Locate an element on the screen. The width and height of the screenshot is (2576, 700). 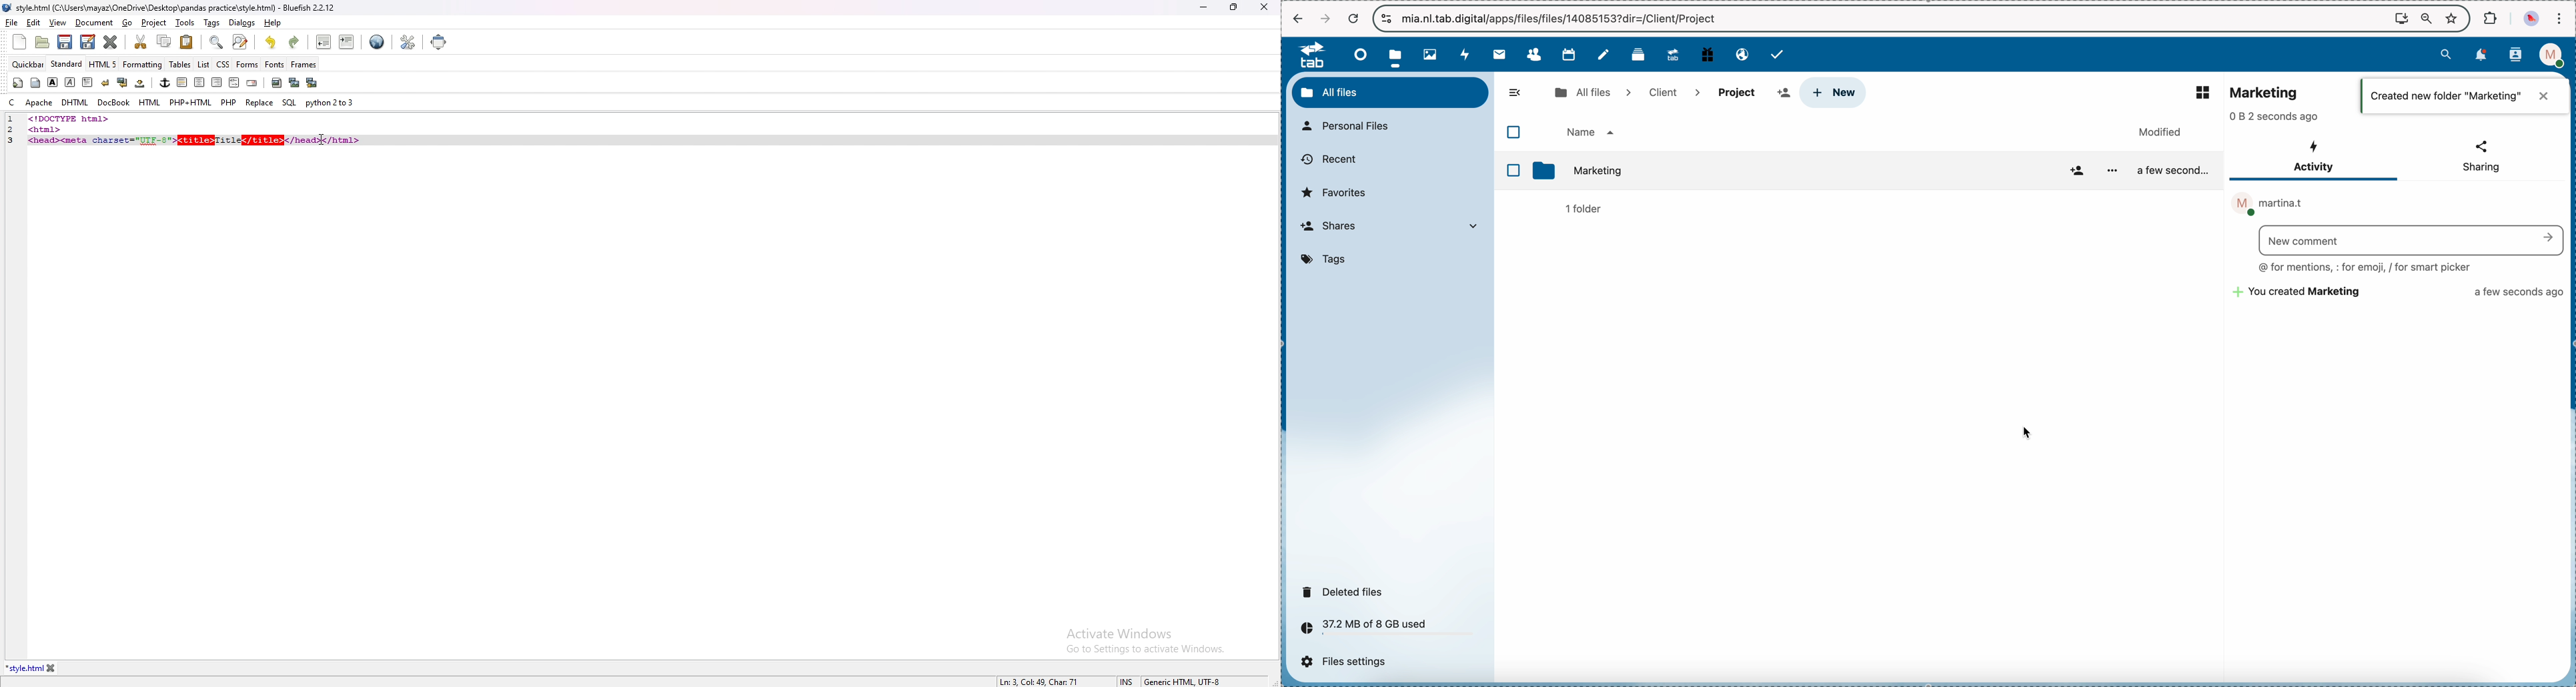
click on new button is located at coordinates (1838, 94).